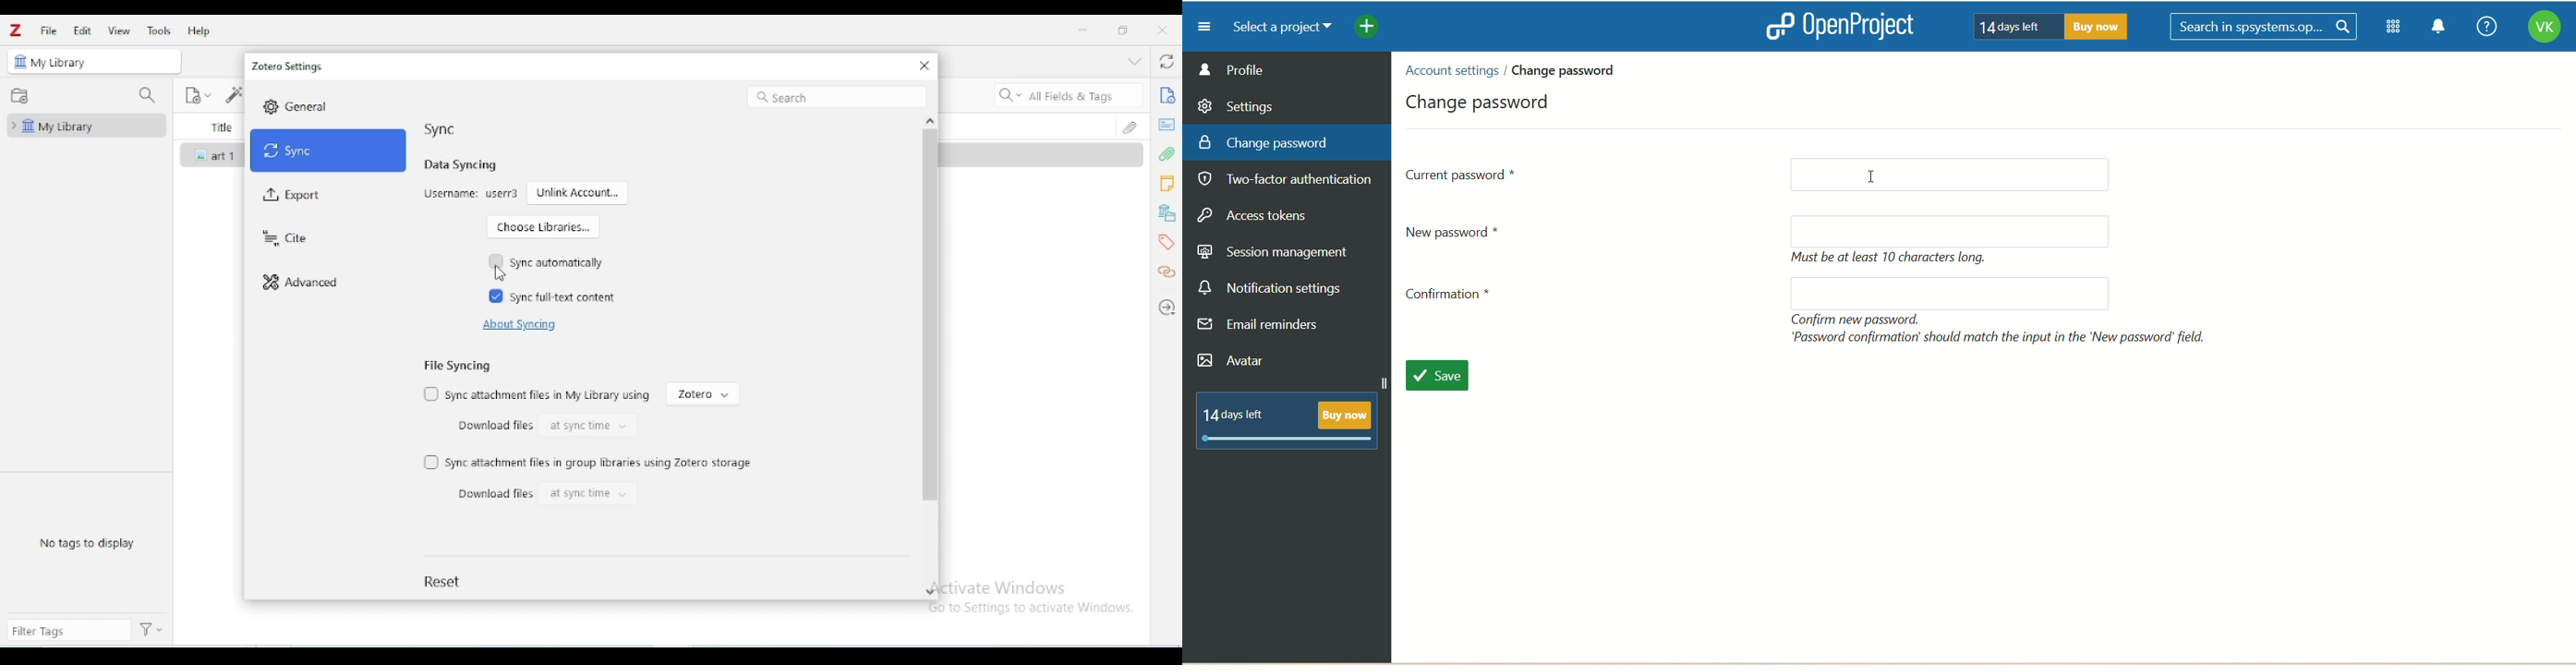  Describe the element at coordinates (308, 106) in the screenshot. I see `General` at that location.